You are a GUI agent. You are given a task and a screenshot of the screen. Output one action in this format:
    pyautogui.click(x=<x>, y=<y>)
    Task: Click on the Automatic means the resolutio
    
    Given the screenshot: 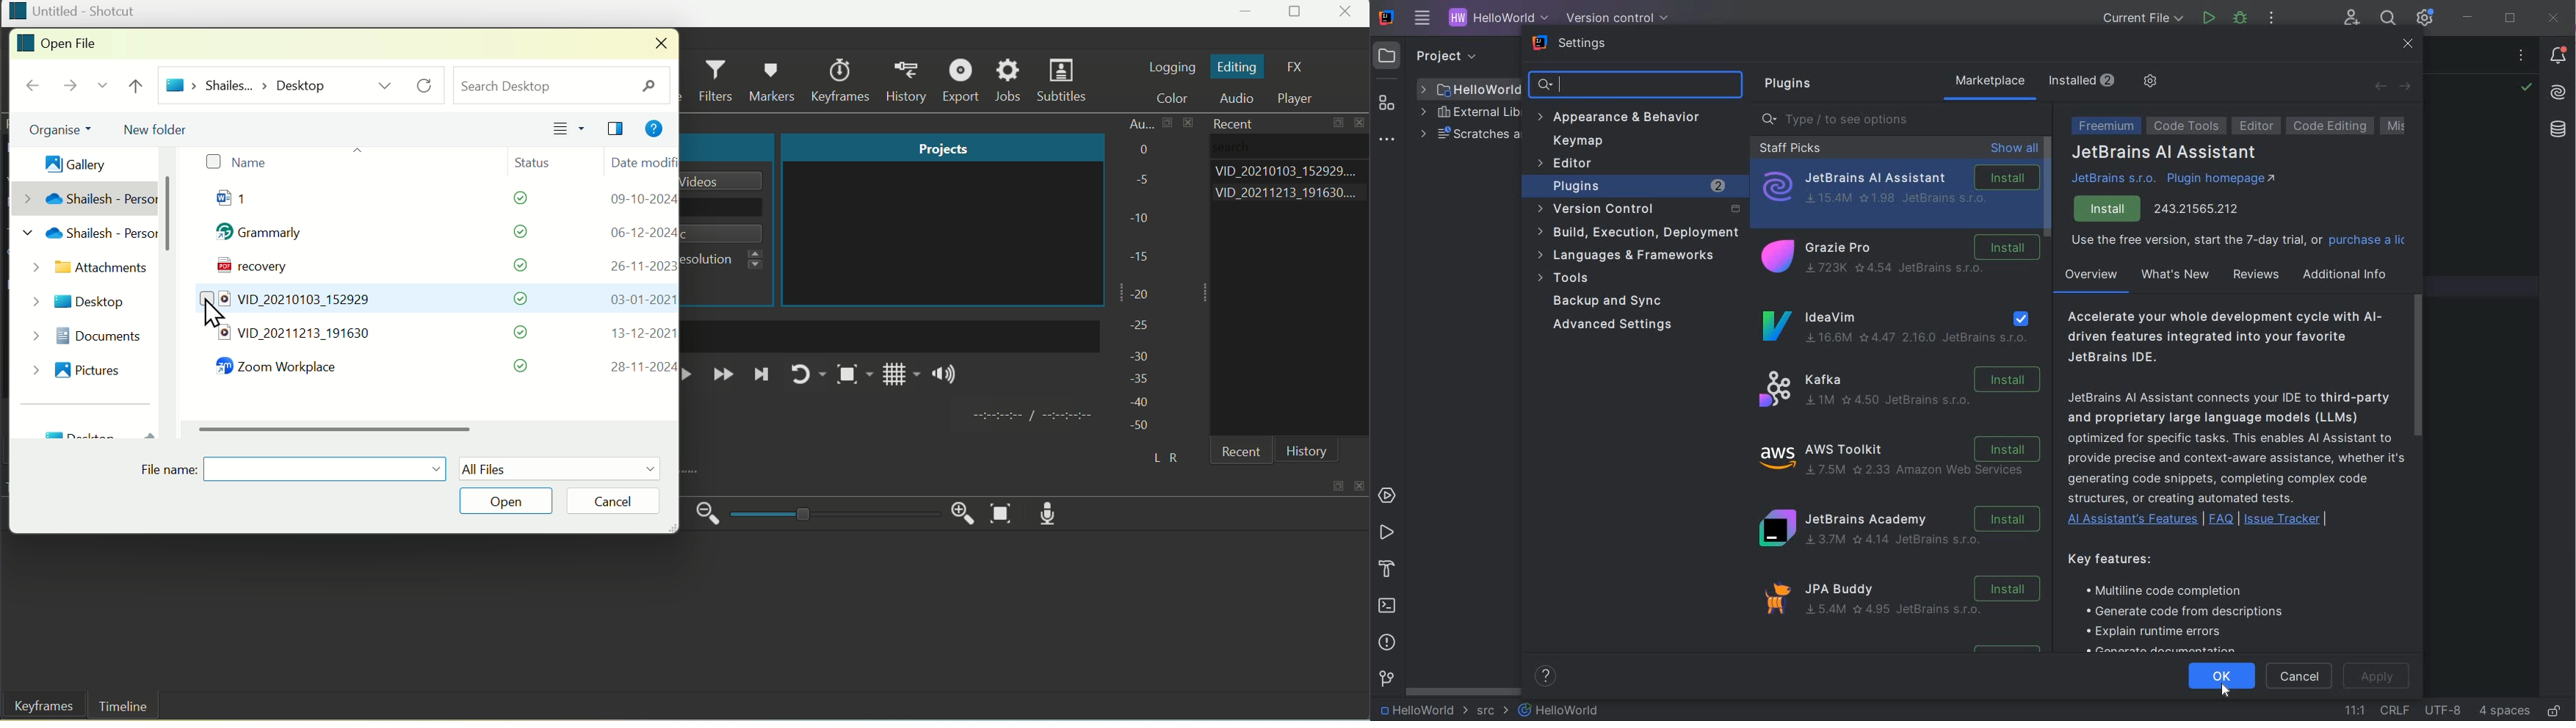 What is the action you would take?
    pyautogui.click(x=729, y=260)
    